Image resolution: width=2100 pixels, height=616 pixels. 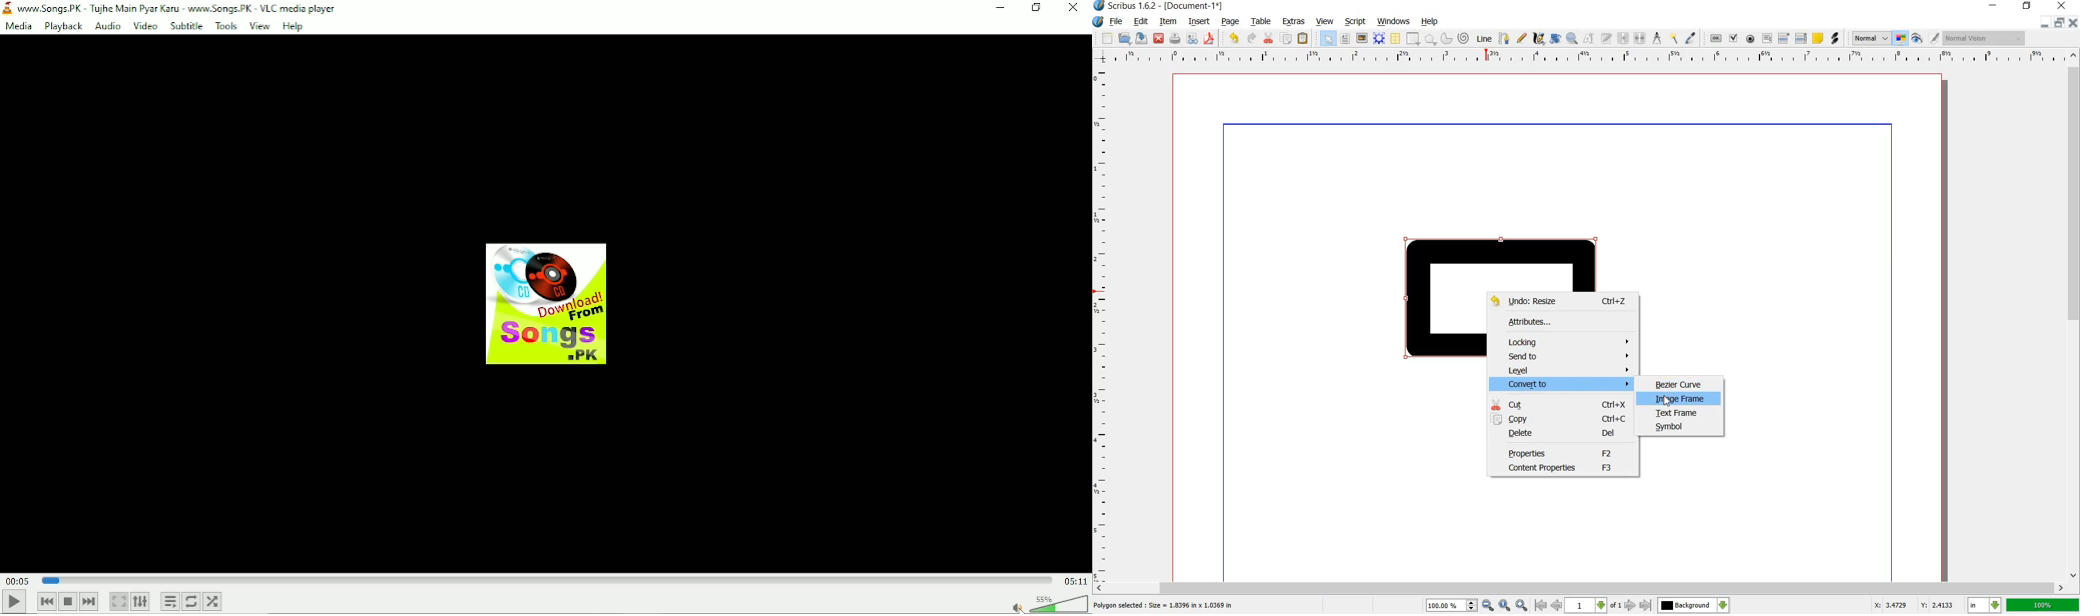 What do you see at coordinates (1430, 39) in the screenshot?
I see `polygon` at bounding box center [1430, 39].